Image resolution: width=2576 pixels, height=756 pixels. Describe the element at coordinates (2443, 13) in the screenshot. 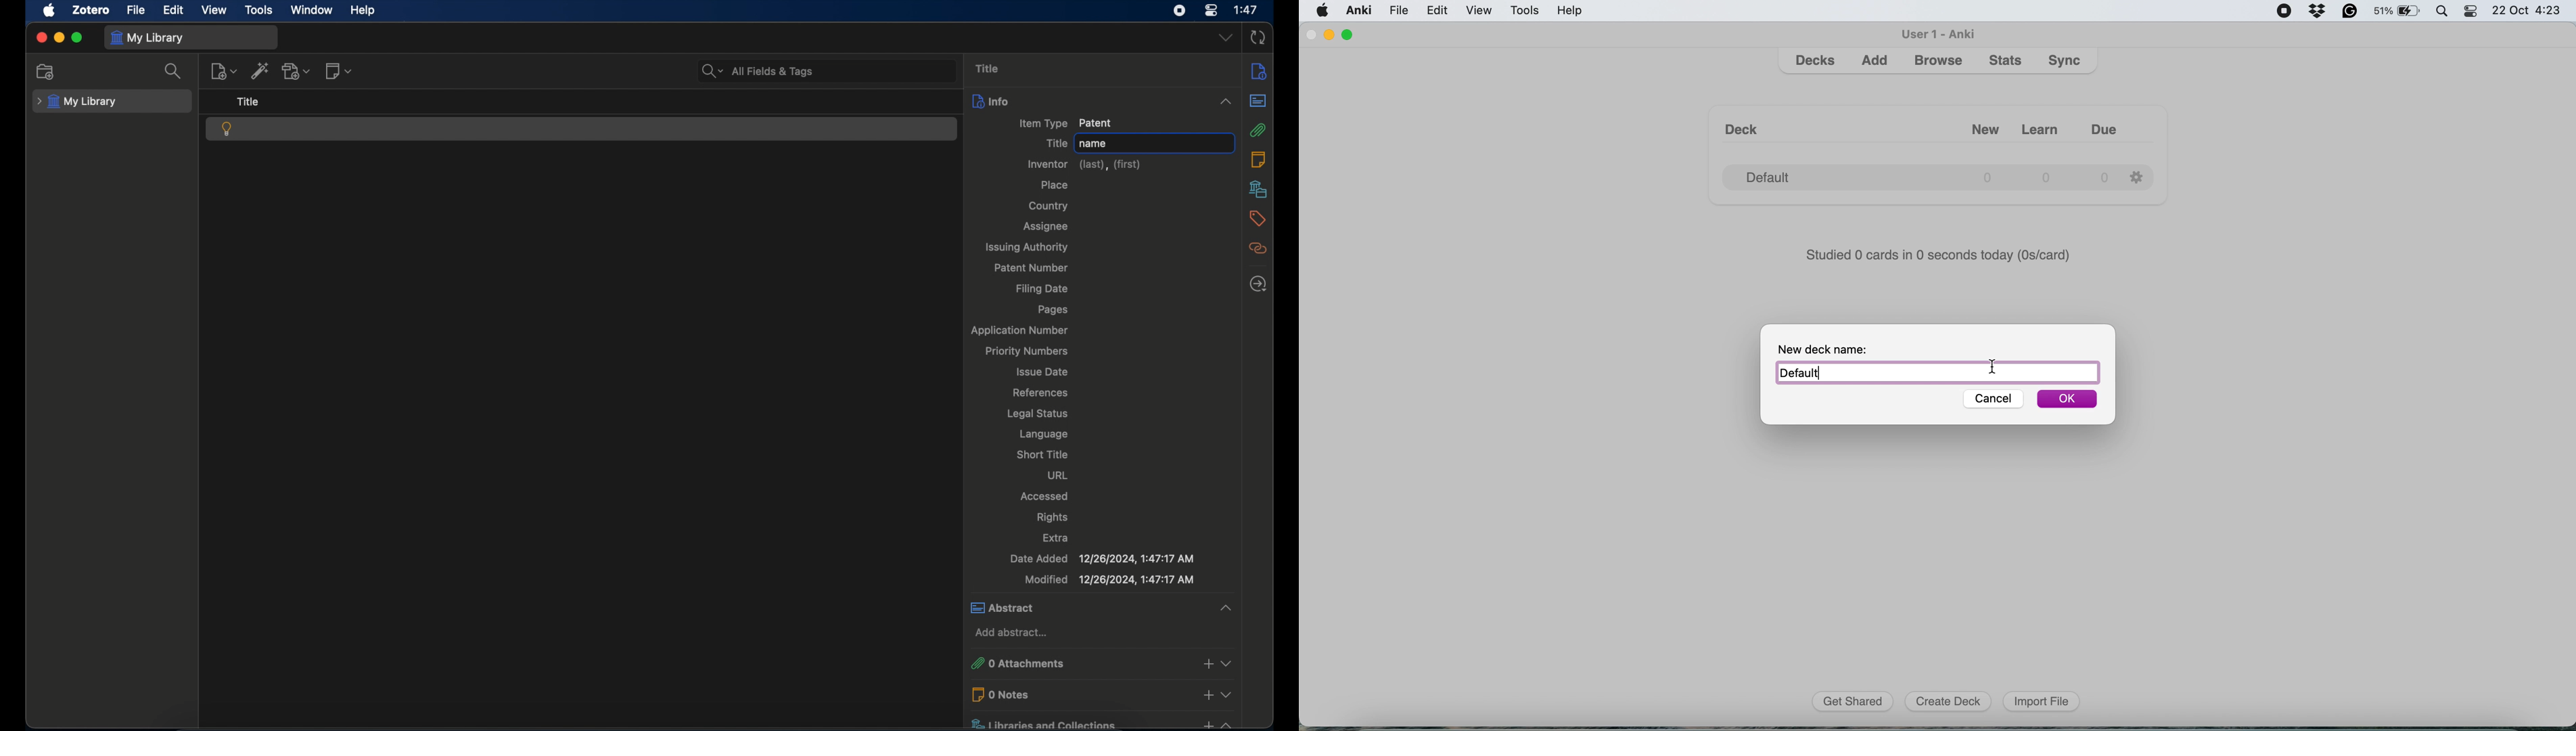

I see `spotlight search` at that location.